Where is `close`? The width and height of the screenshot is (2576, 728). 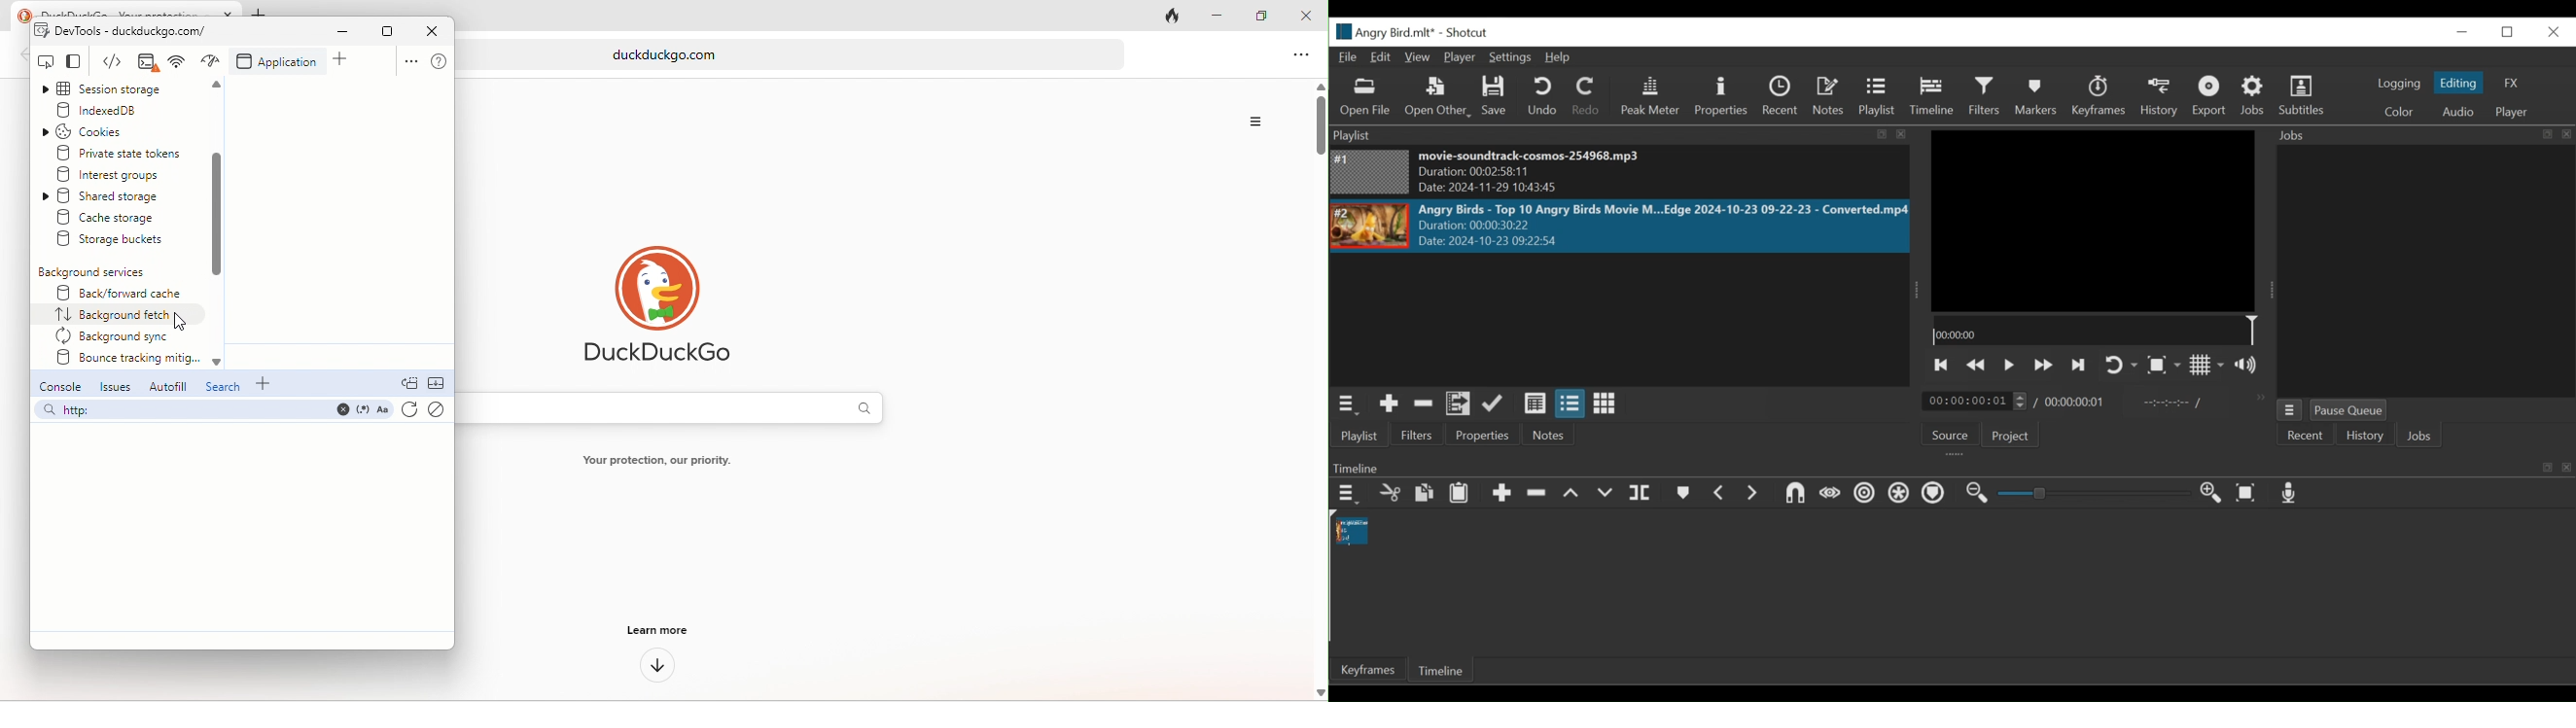
close is located at coordinates (431, 31).